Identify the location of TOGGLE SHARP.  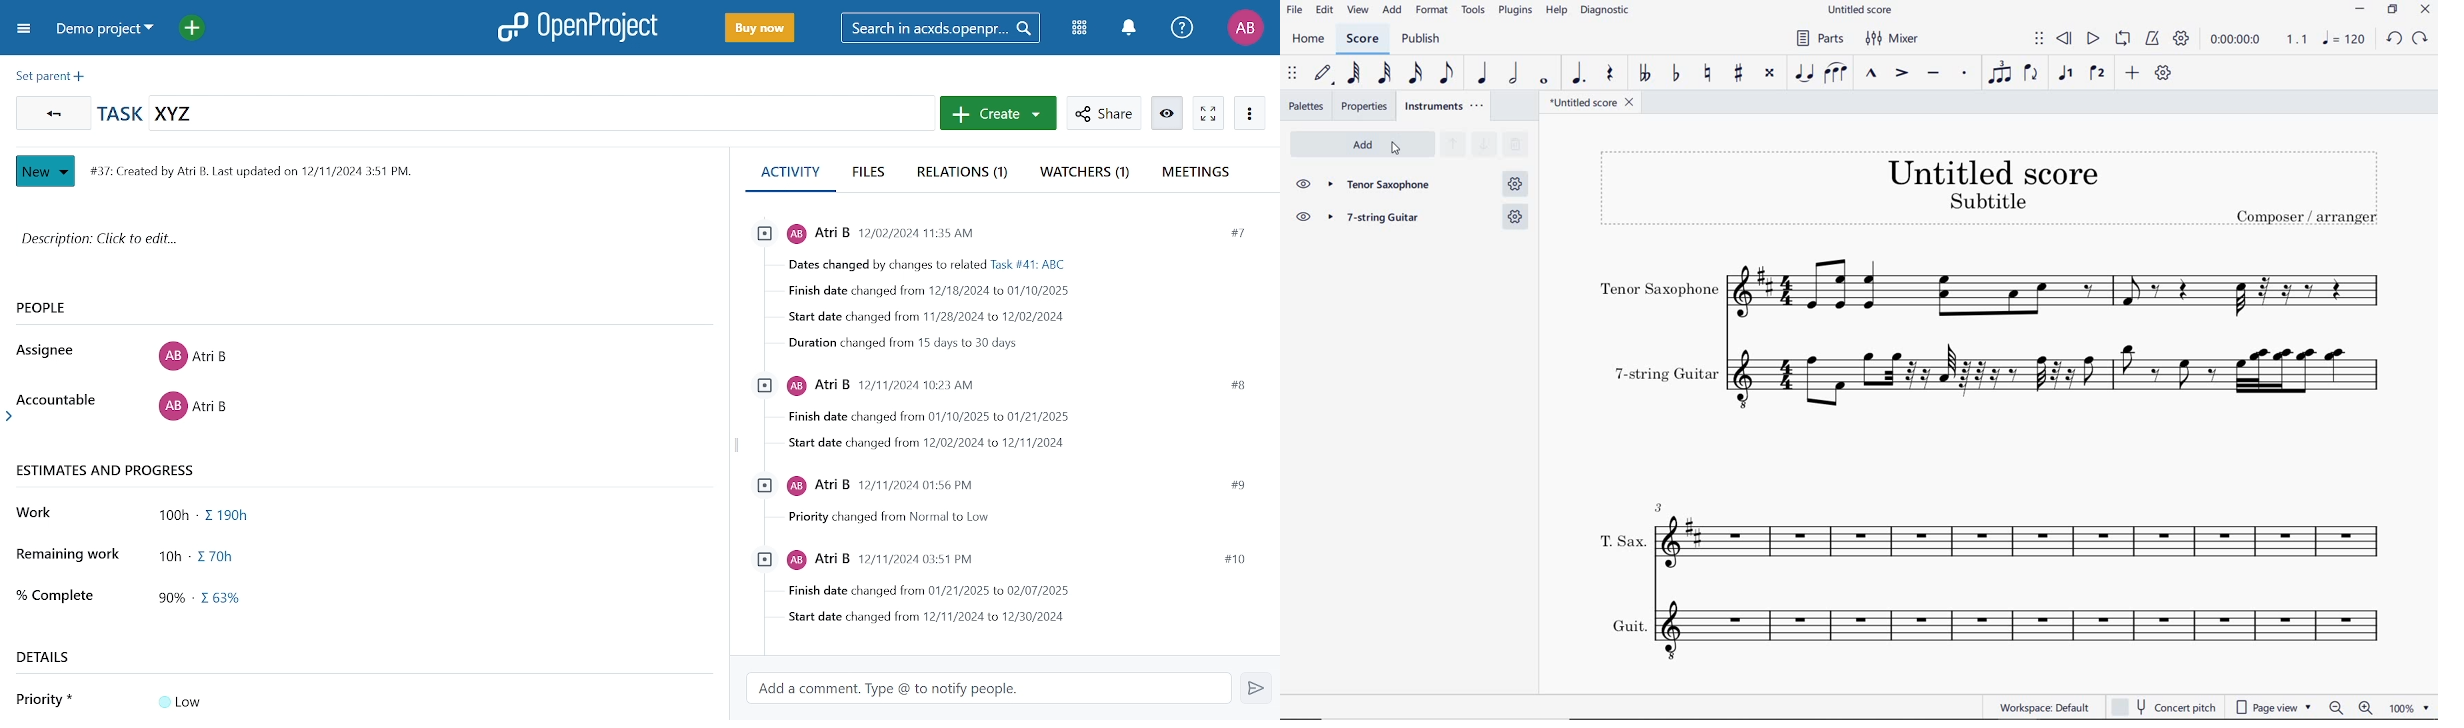
(1740, 74).